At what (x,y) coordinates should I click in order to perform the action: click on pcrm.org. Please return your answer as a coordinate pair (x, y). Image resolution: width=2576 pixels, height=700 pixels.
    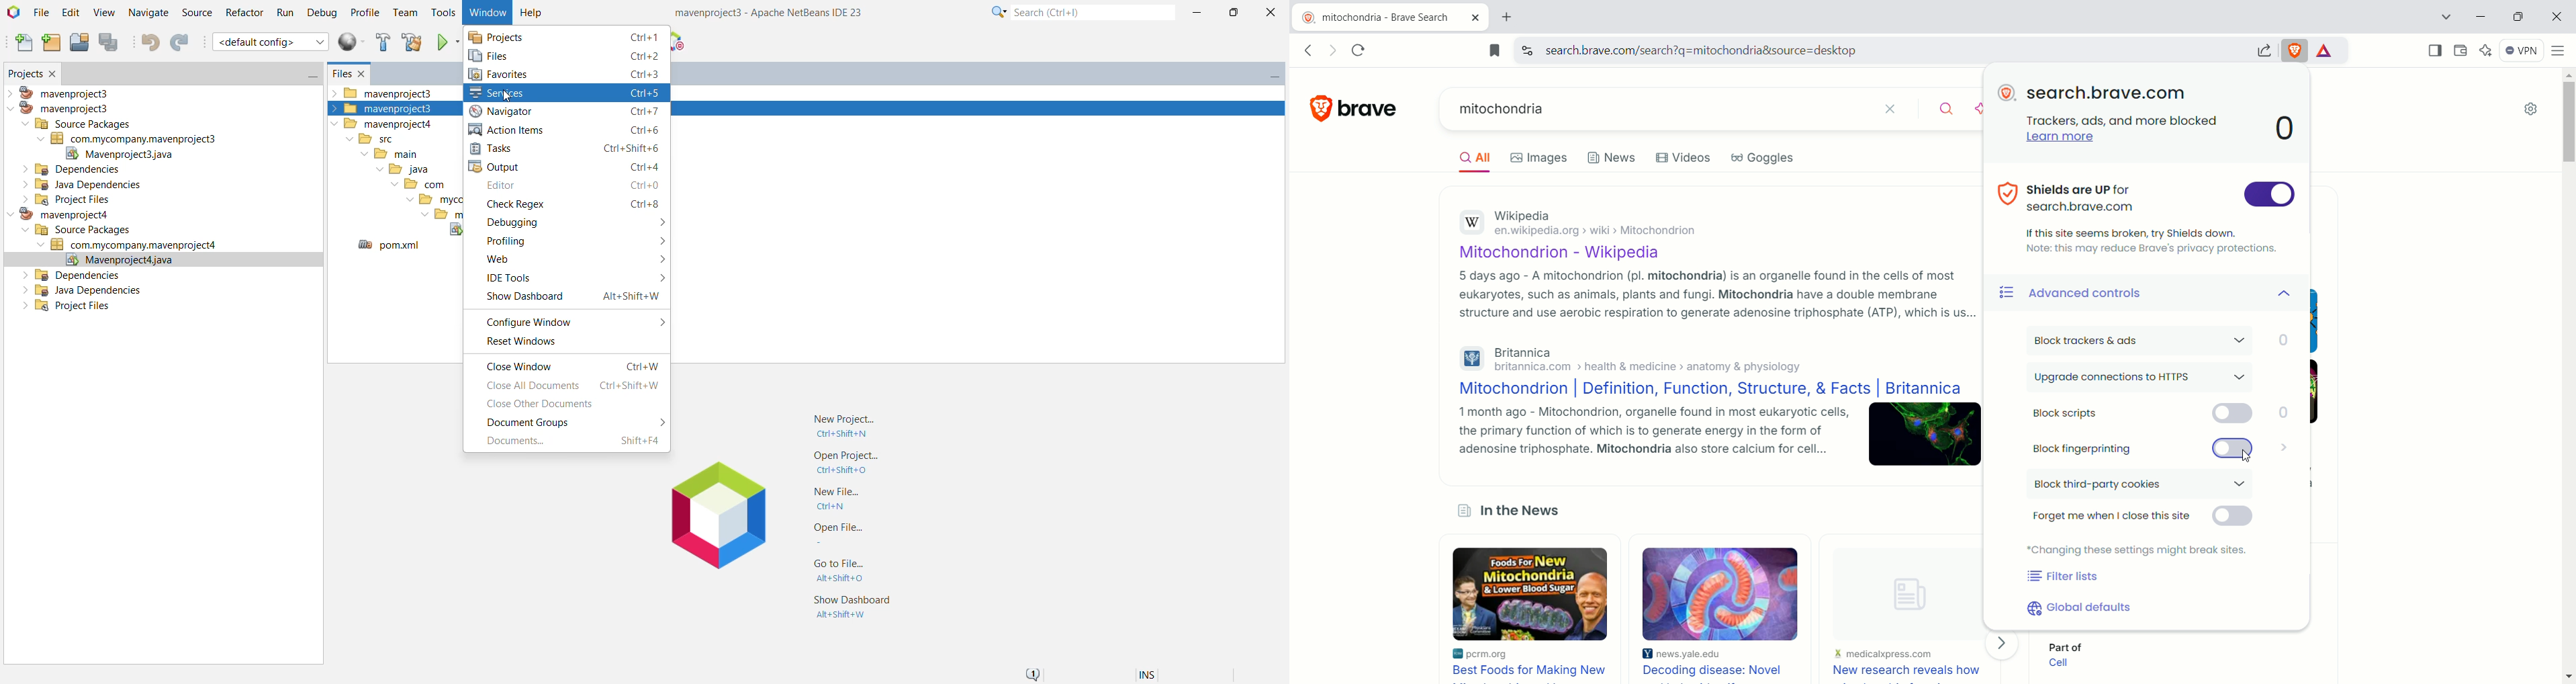
    Looking at the image, I should click on (1501, 654).